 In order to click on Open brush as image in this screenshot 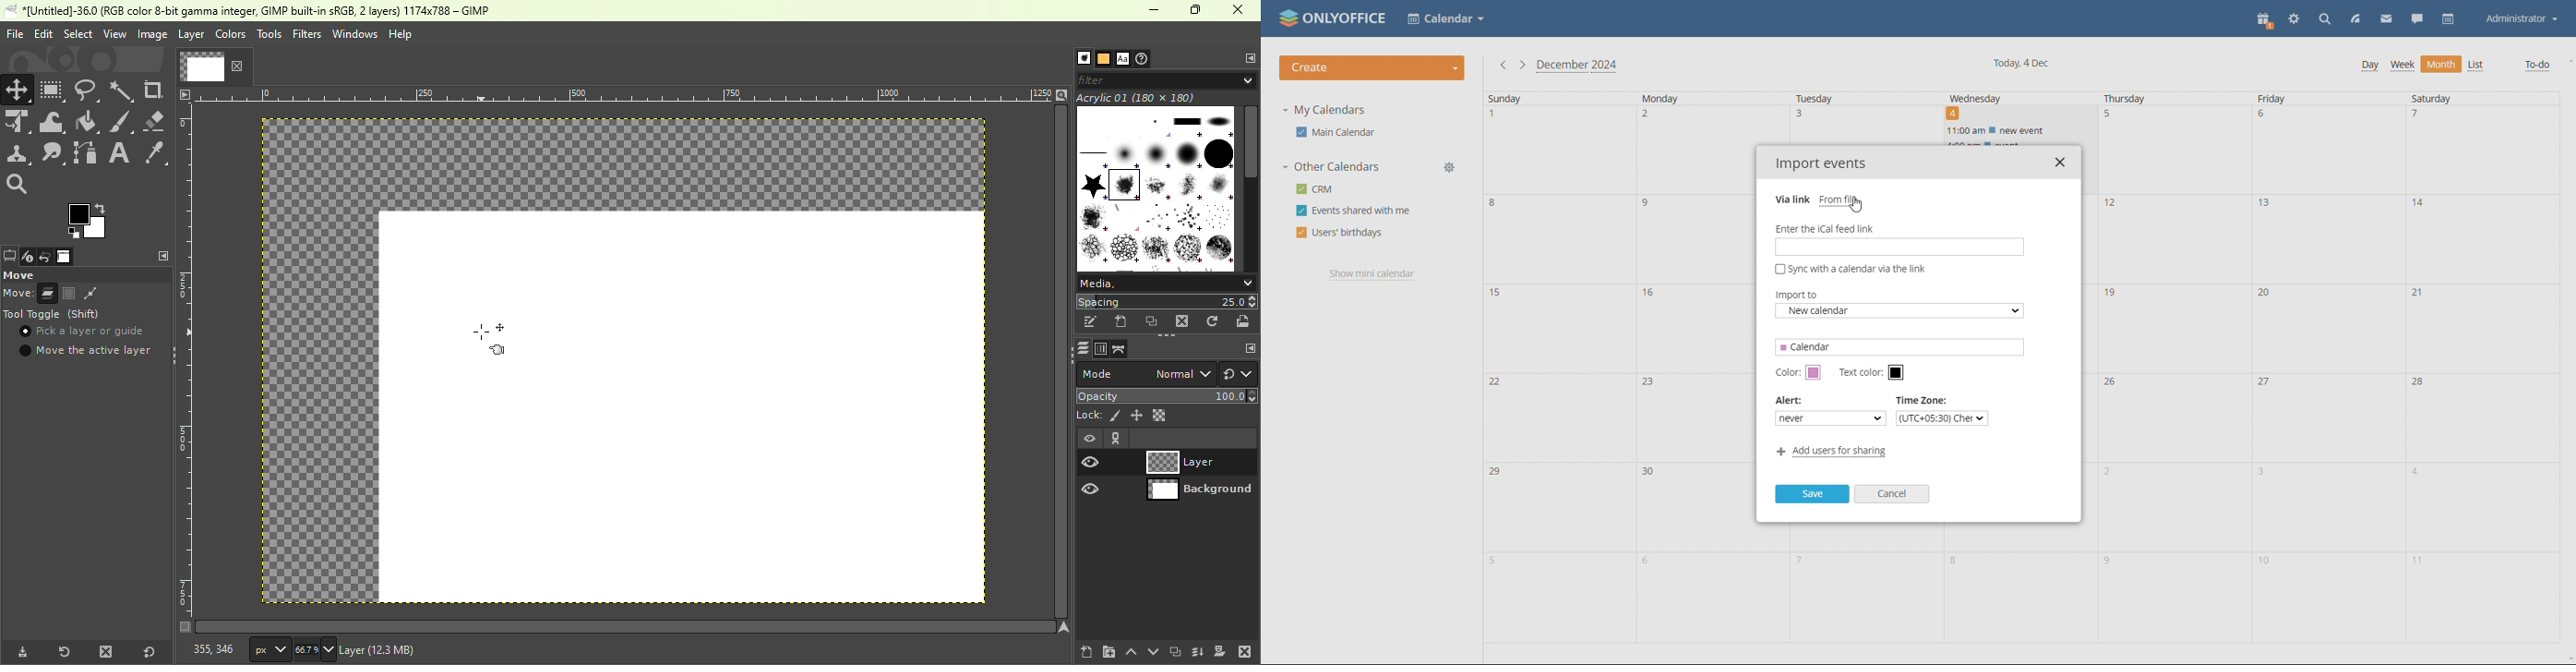, I will do `click(1246, 321)`.